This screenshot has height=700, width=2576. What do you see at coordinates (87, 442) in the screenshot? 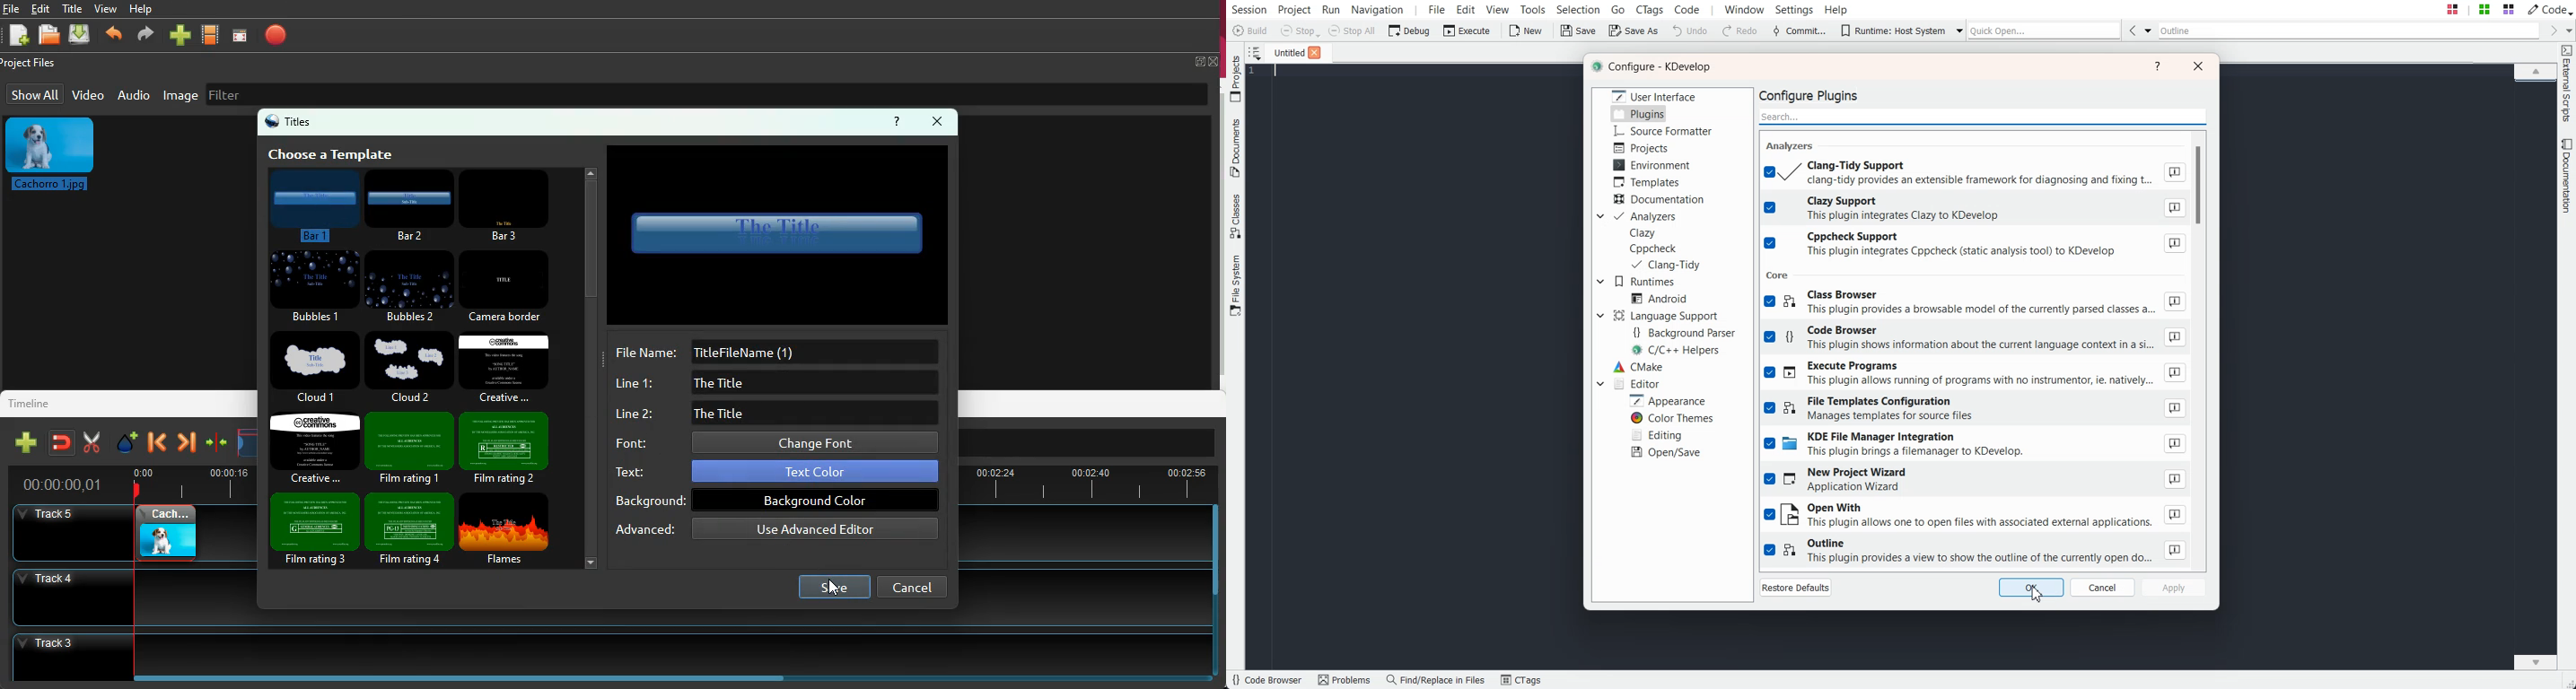
I see `cut` at bounding box center [87, 442].